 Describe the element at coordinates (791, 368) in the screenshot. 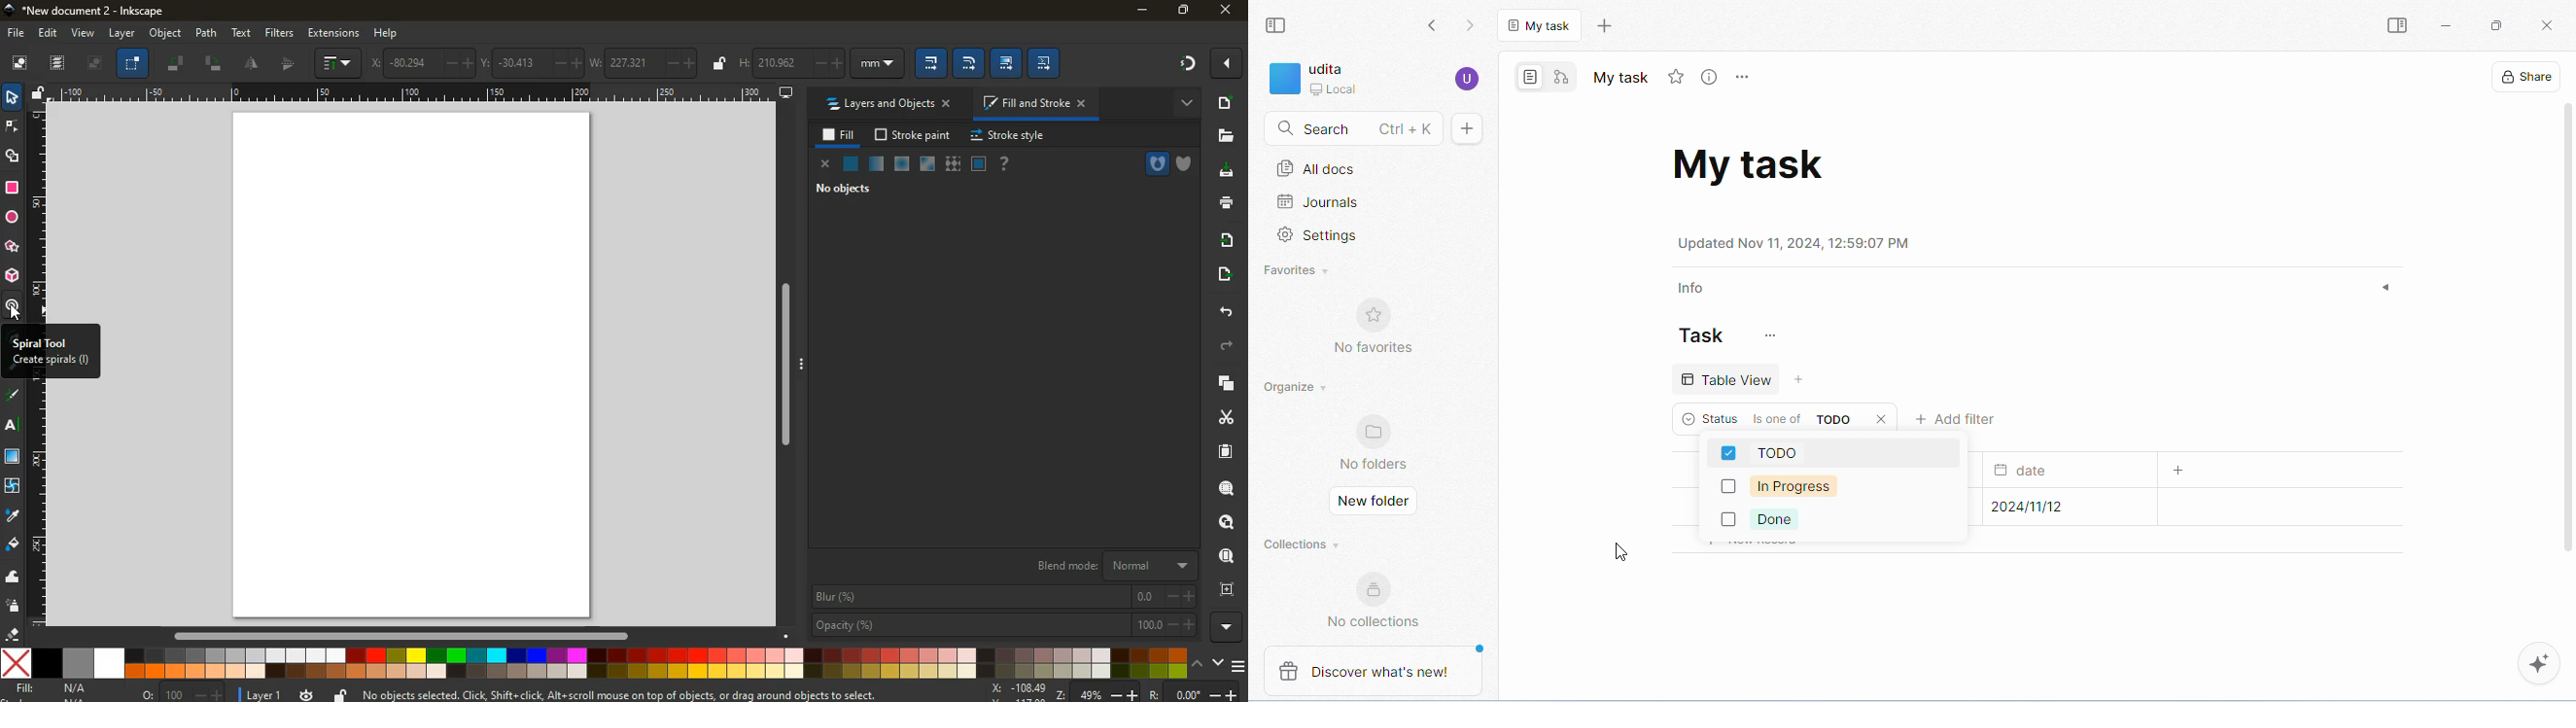

I see `` at that location.